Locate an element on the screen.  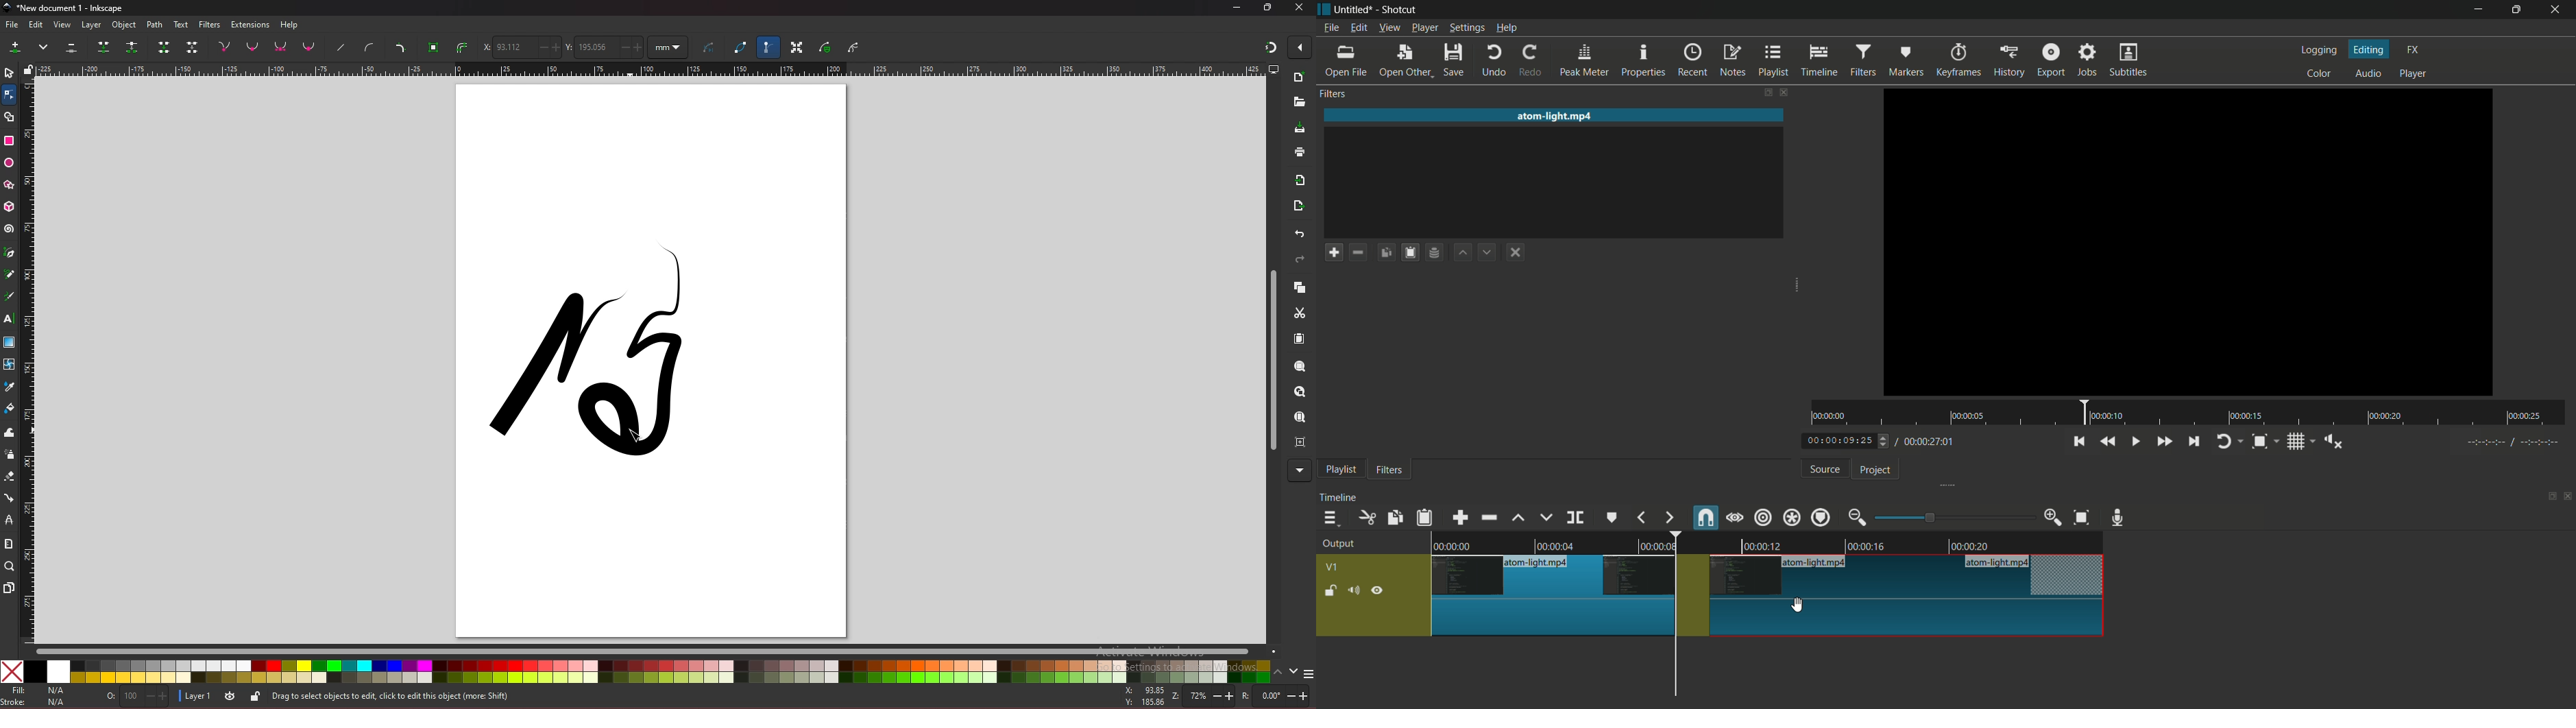
paste filters is located at coordinates (1426, 517).